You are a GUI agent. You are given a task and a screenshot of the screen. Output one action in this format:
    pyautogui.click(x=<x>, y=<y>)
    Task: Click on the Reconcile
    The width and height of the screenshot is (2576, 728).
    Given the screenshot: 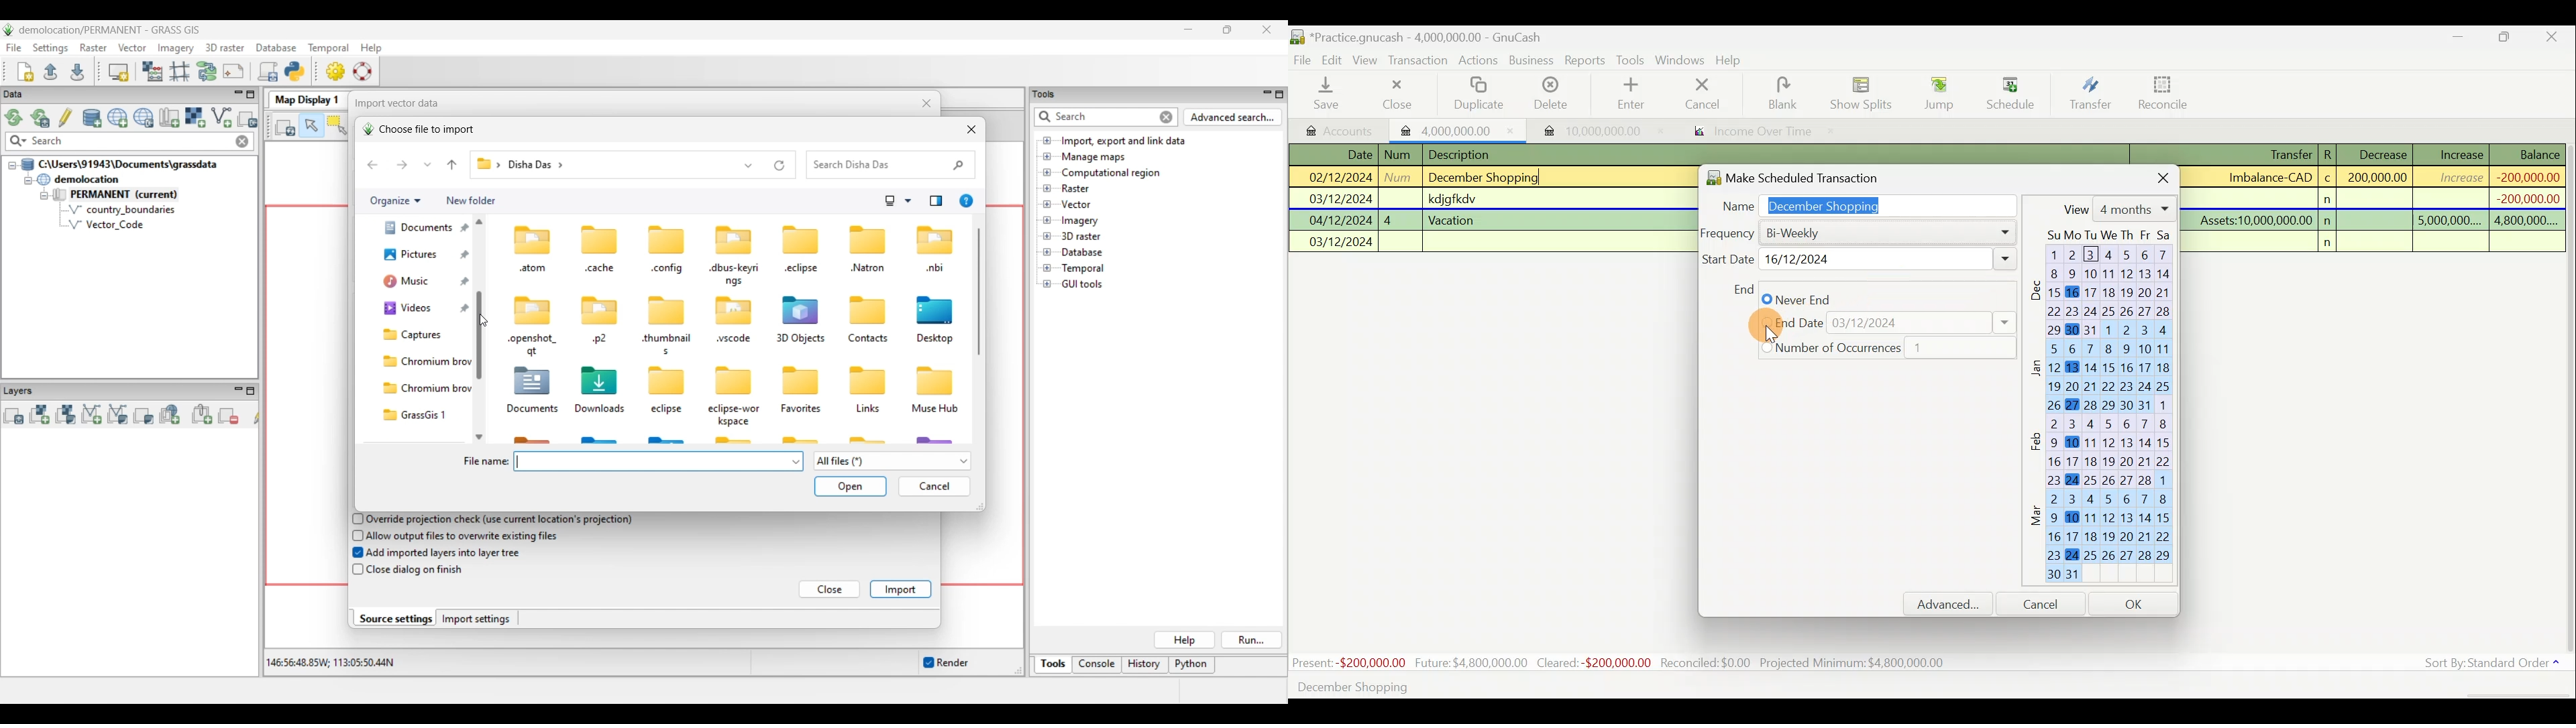 What is the action you would take?
    pyautogui.click(x=2168, y=92)
    